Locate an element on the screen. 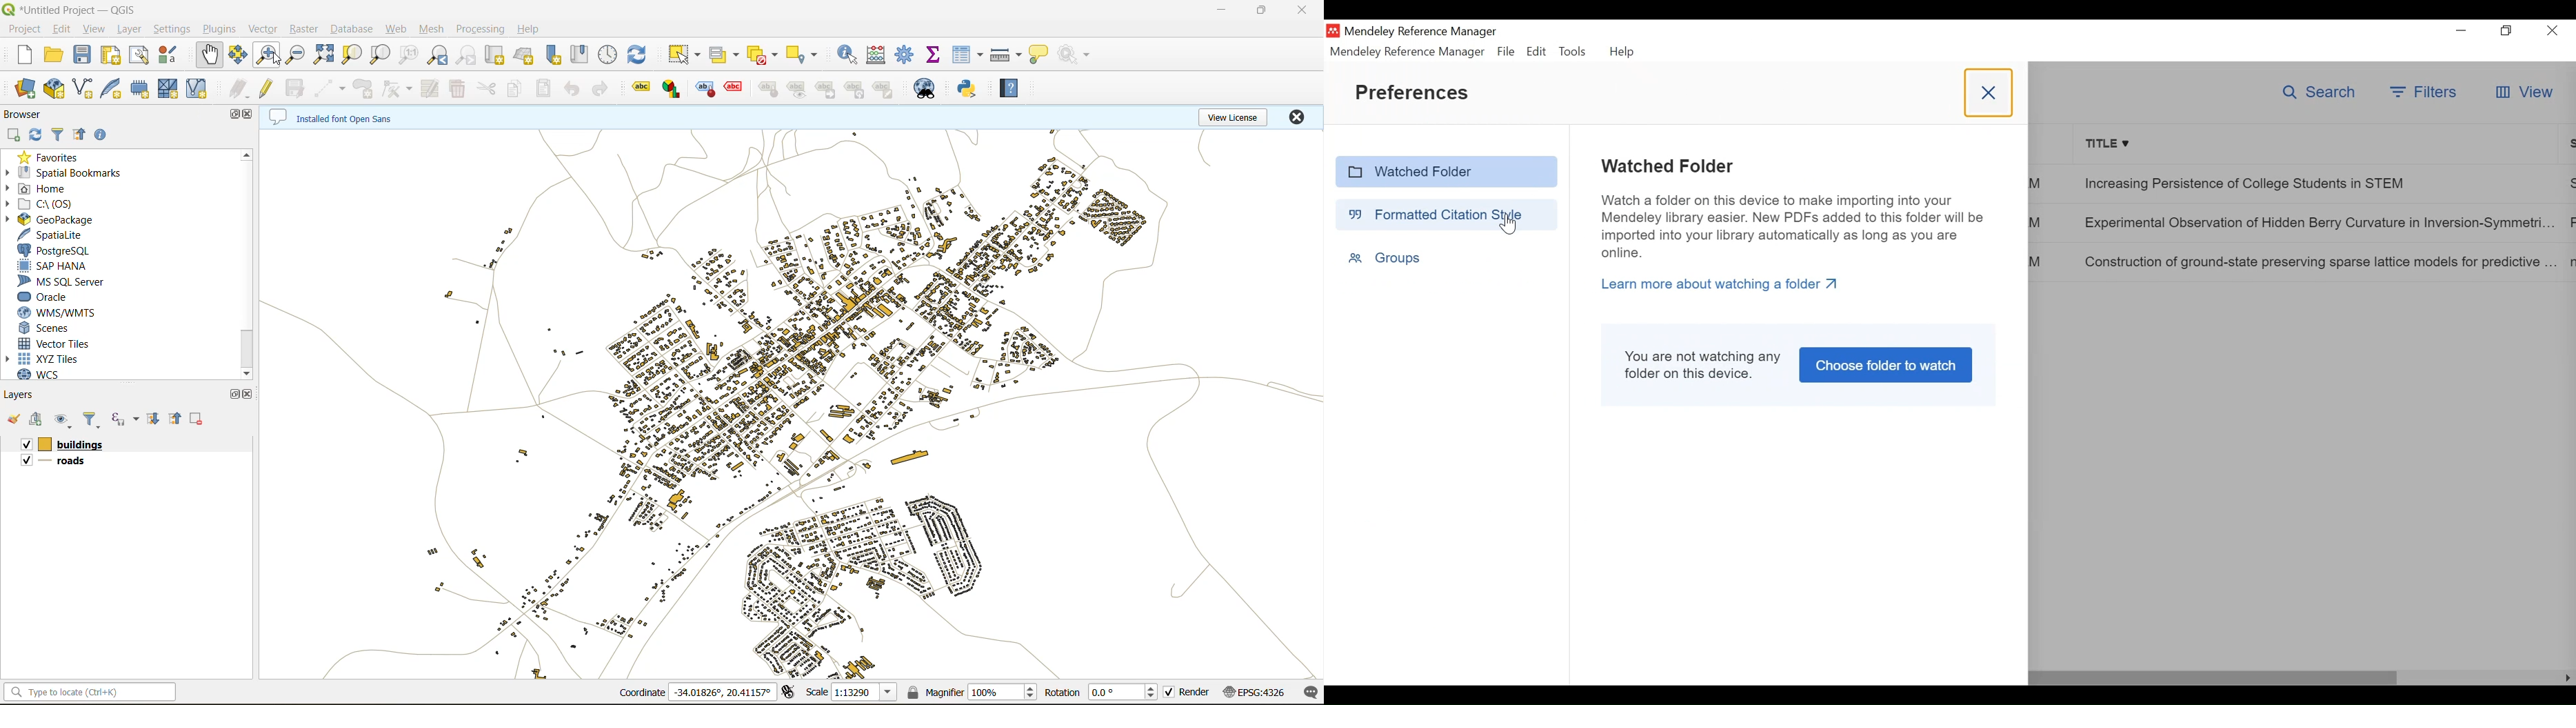 The image size is (2576, 728). raster is located at coordinates (305, 30).